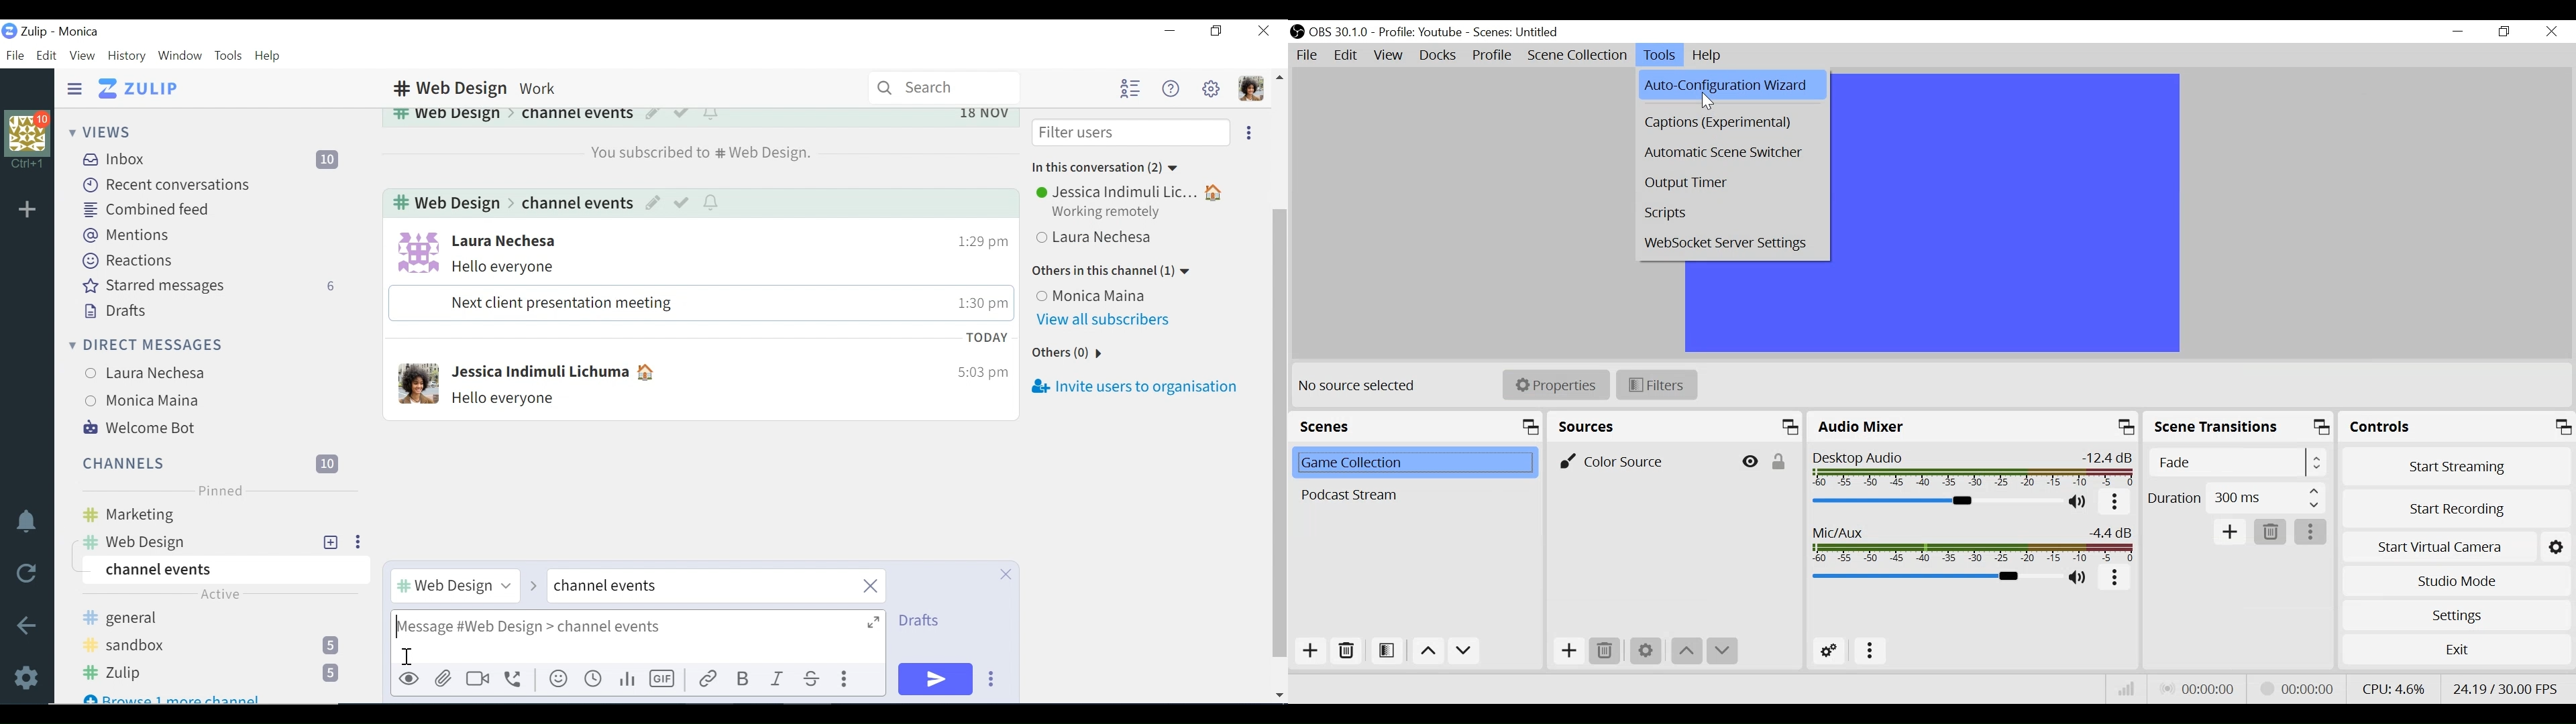  I want to click on Start Recording, so click(2455, 507).